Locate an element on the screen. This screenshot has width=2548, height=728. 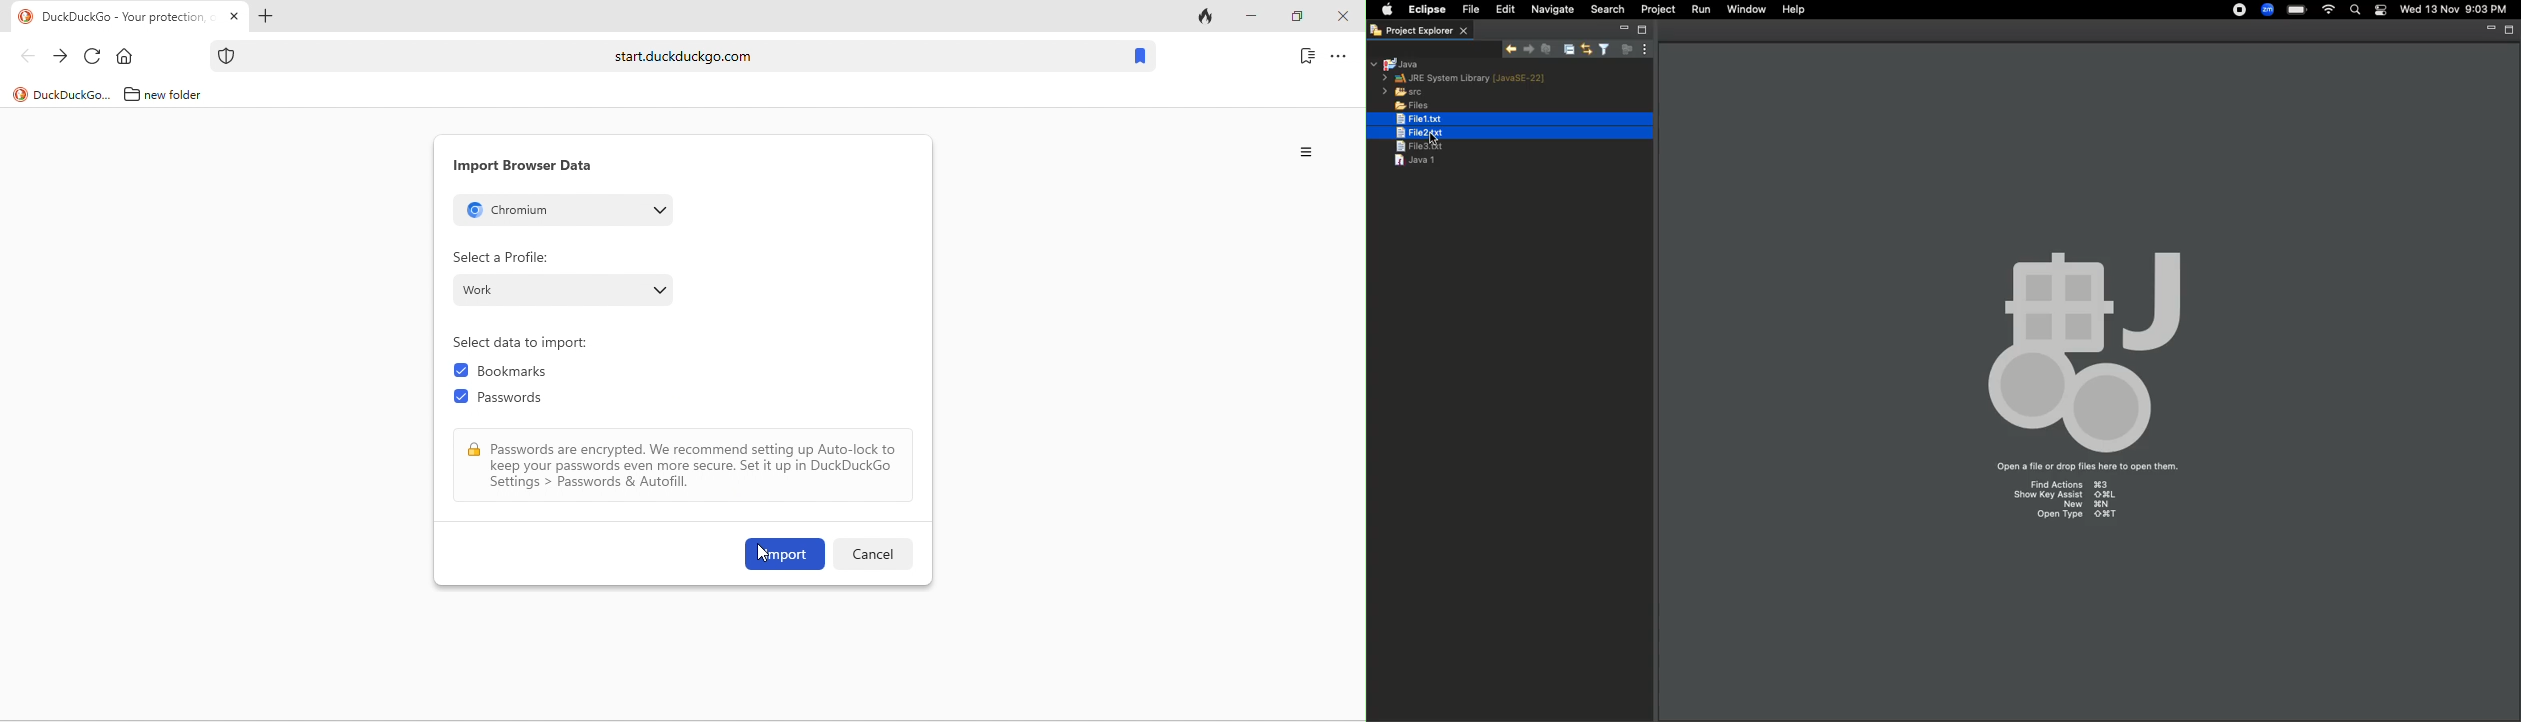
New is located at coordinates (2086, 505).